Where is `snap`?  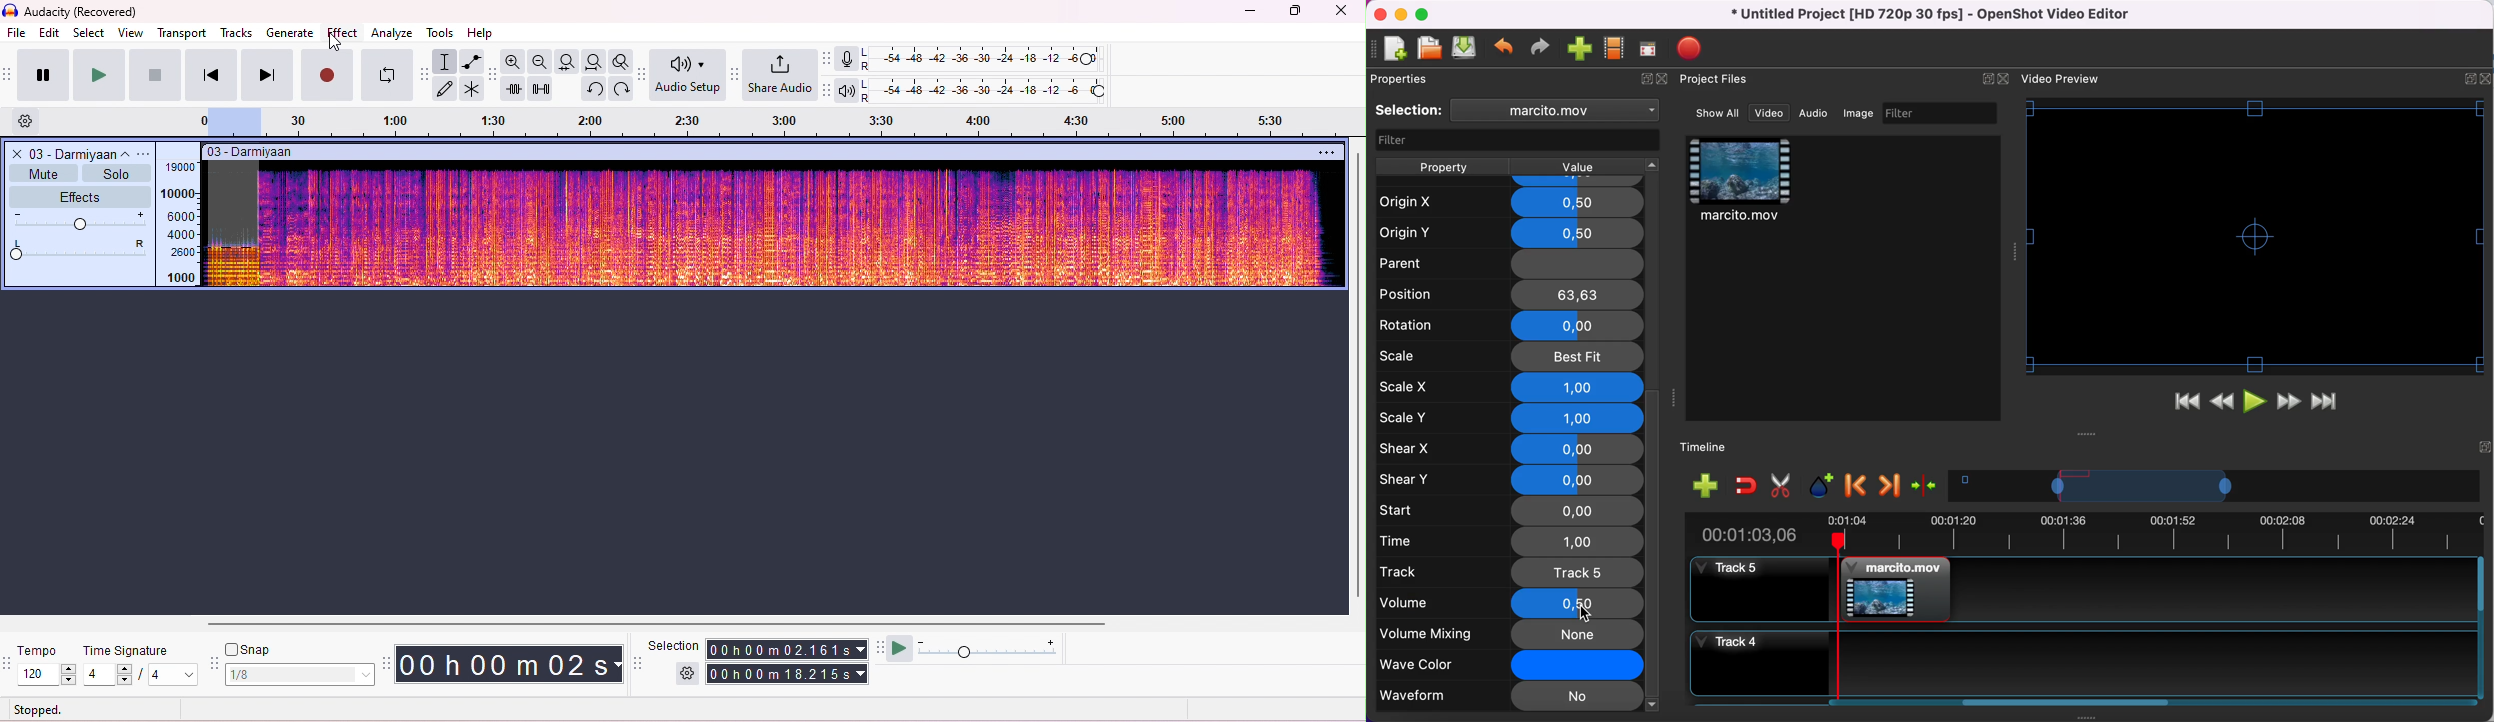
snap is located at coordinates (254, 648).